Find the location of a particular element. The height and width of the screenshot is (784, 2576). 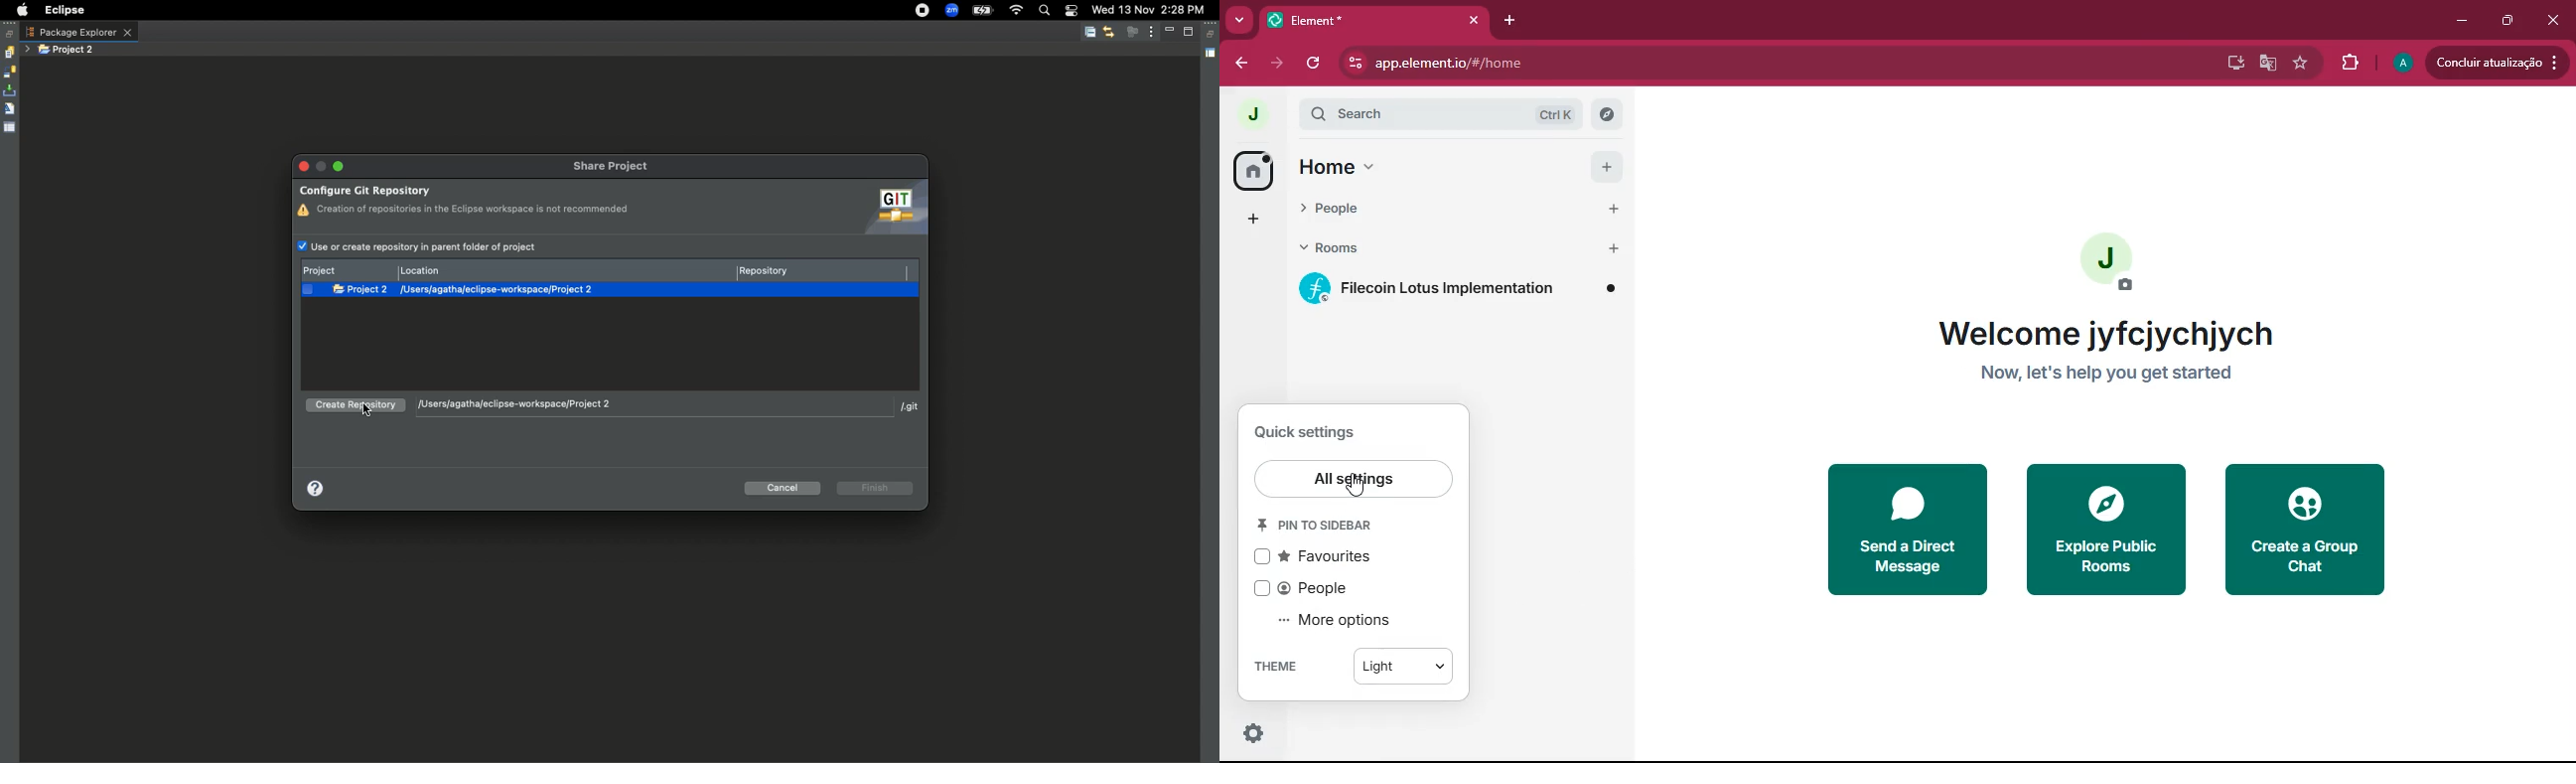

filecoin lotus implementation is located at coordinates (1454, 290).